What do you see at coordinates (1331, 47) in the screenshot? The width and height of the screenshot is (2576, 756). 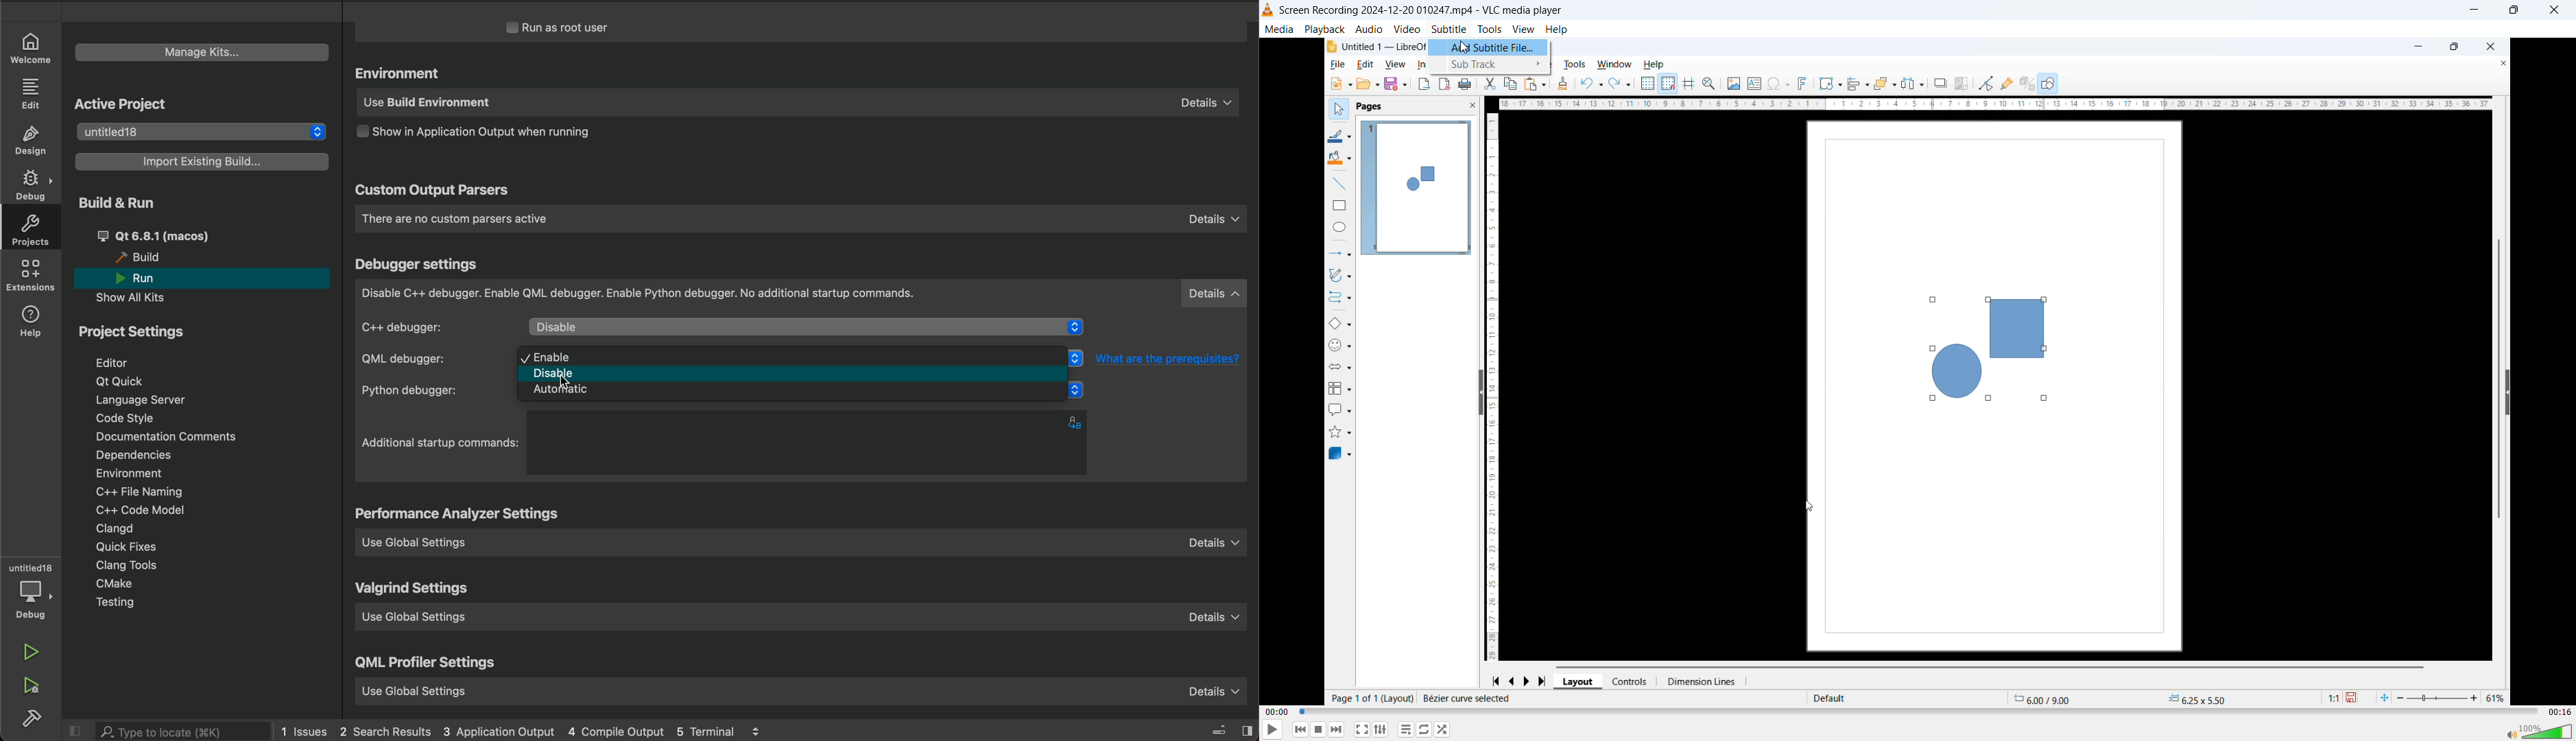 I see `libre office draw logo` at bounding box center [1331, 47].